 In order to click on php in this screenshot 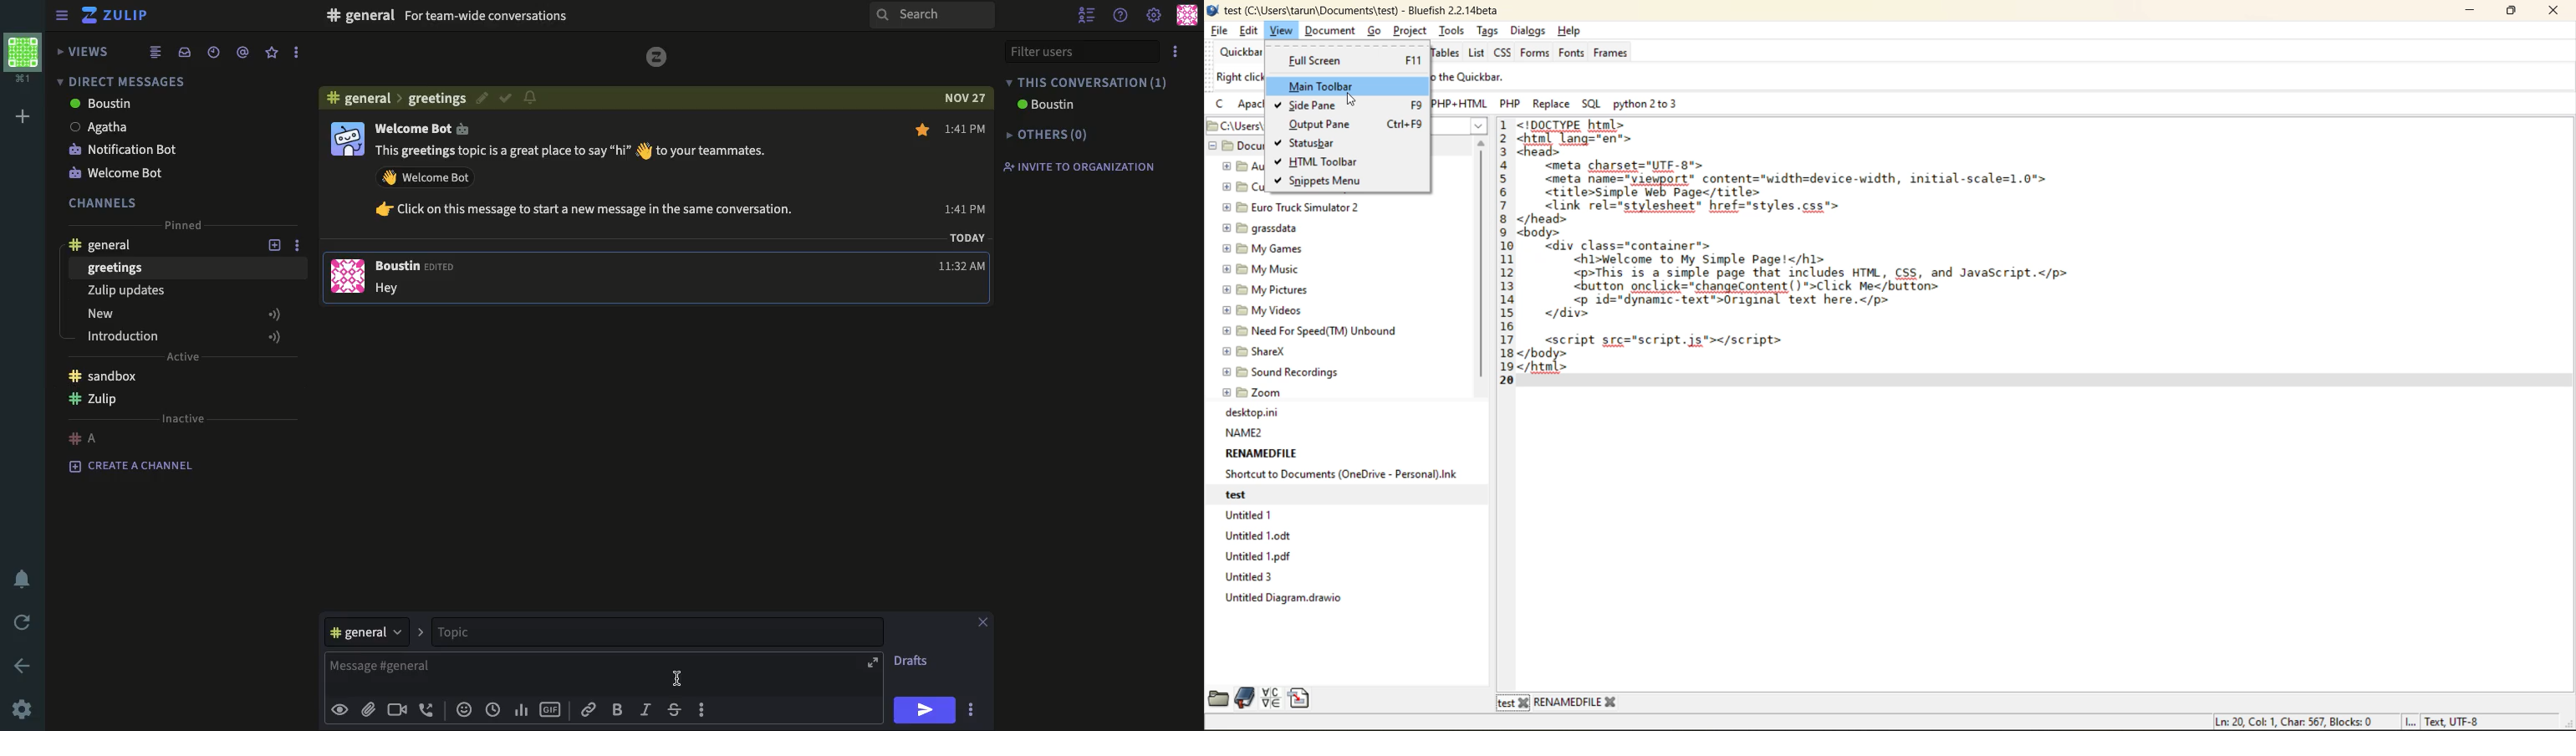, I will do `click(1514, 104)`.